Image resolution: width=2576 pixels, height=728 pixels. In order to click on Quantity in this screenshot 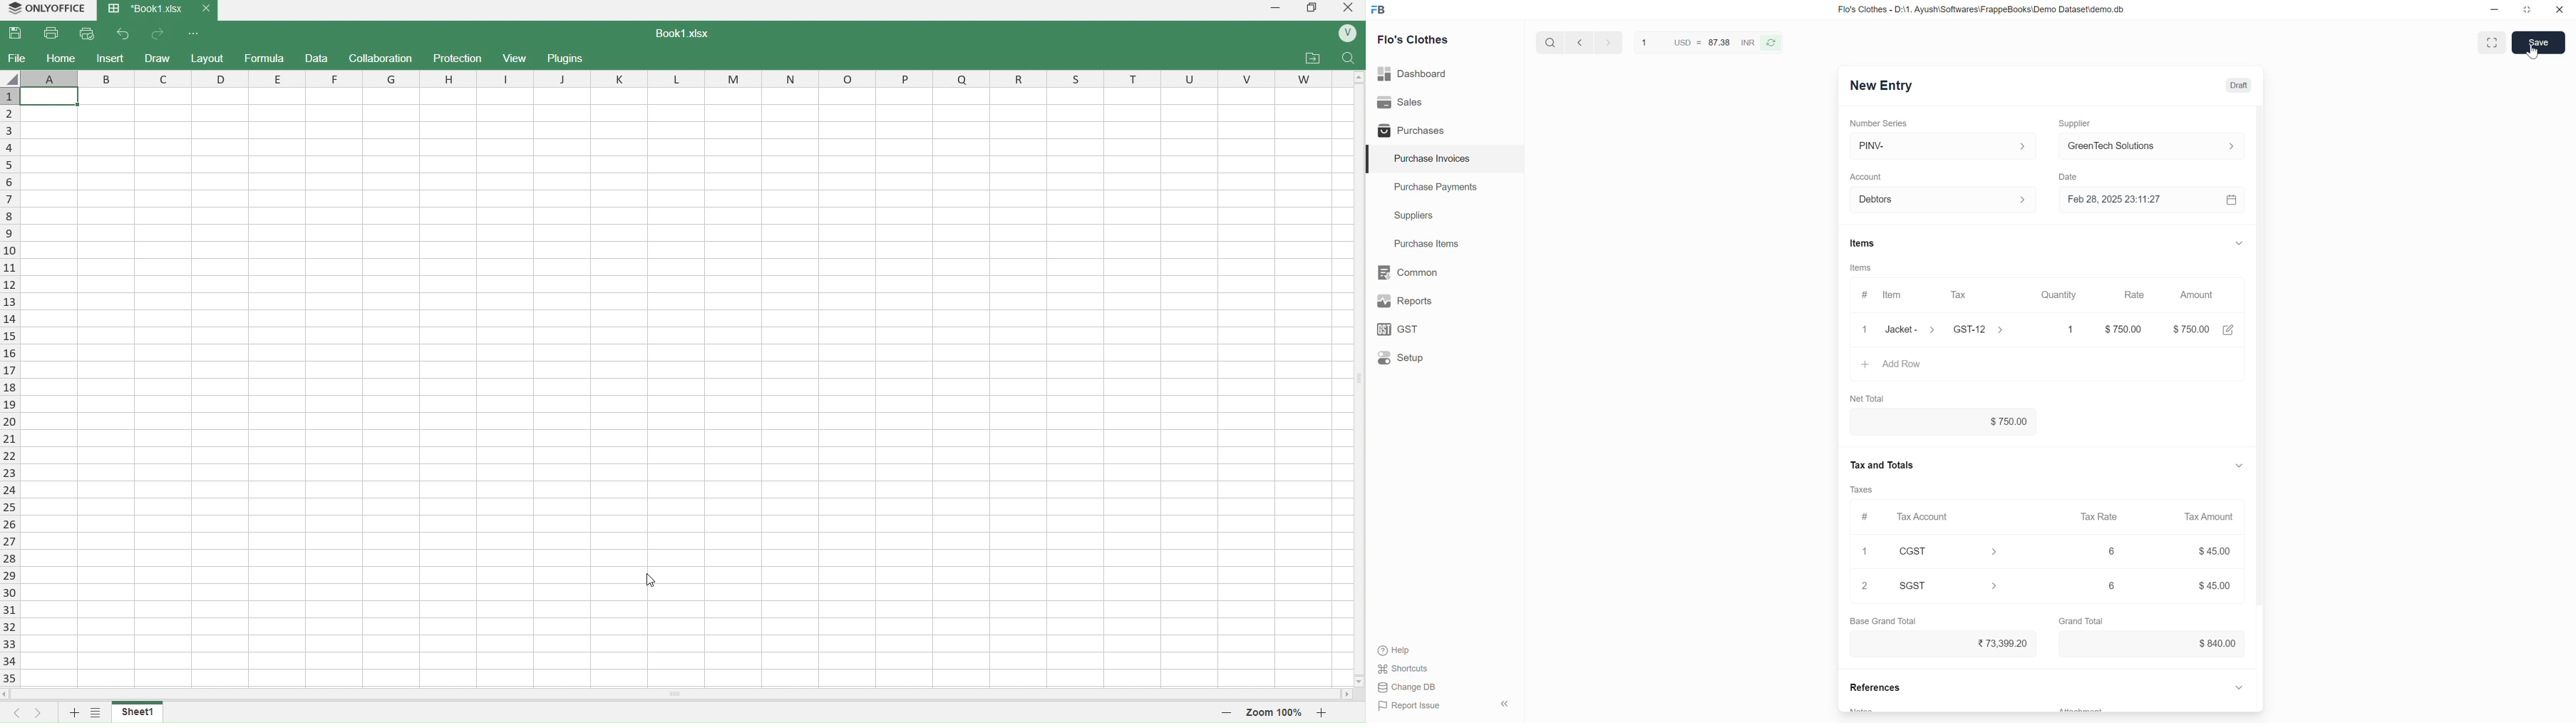, I will do `click(2060, 295)`.